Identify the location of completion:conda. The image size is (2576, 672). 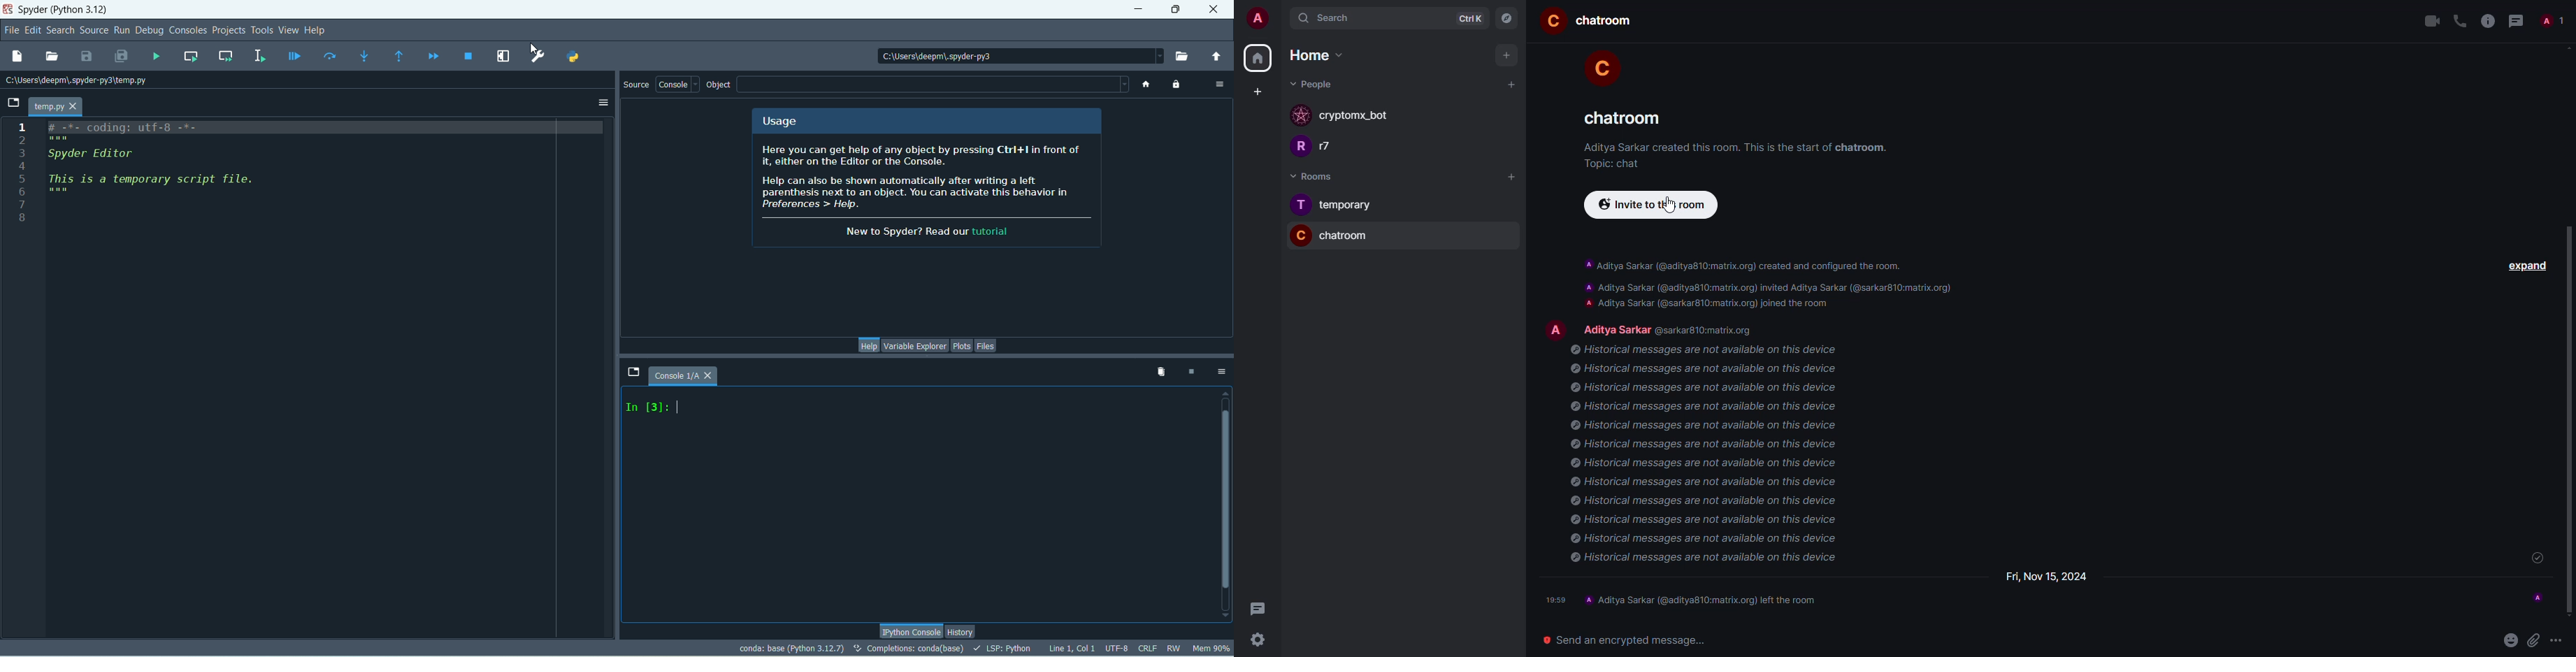
(909, 648).